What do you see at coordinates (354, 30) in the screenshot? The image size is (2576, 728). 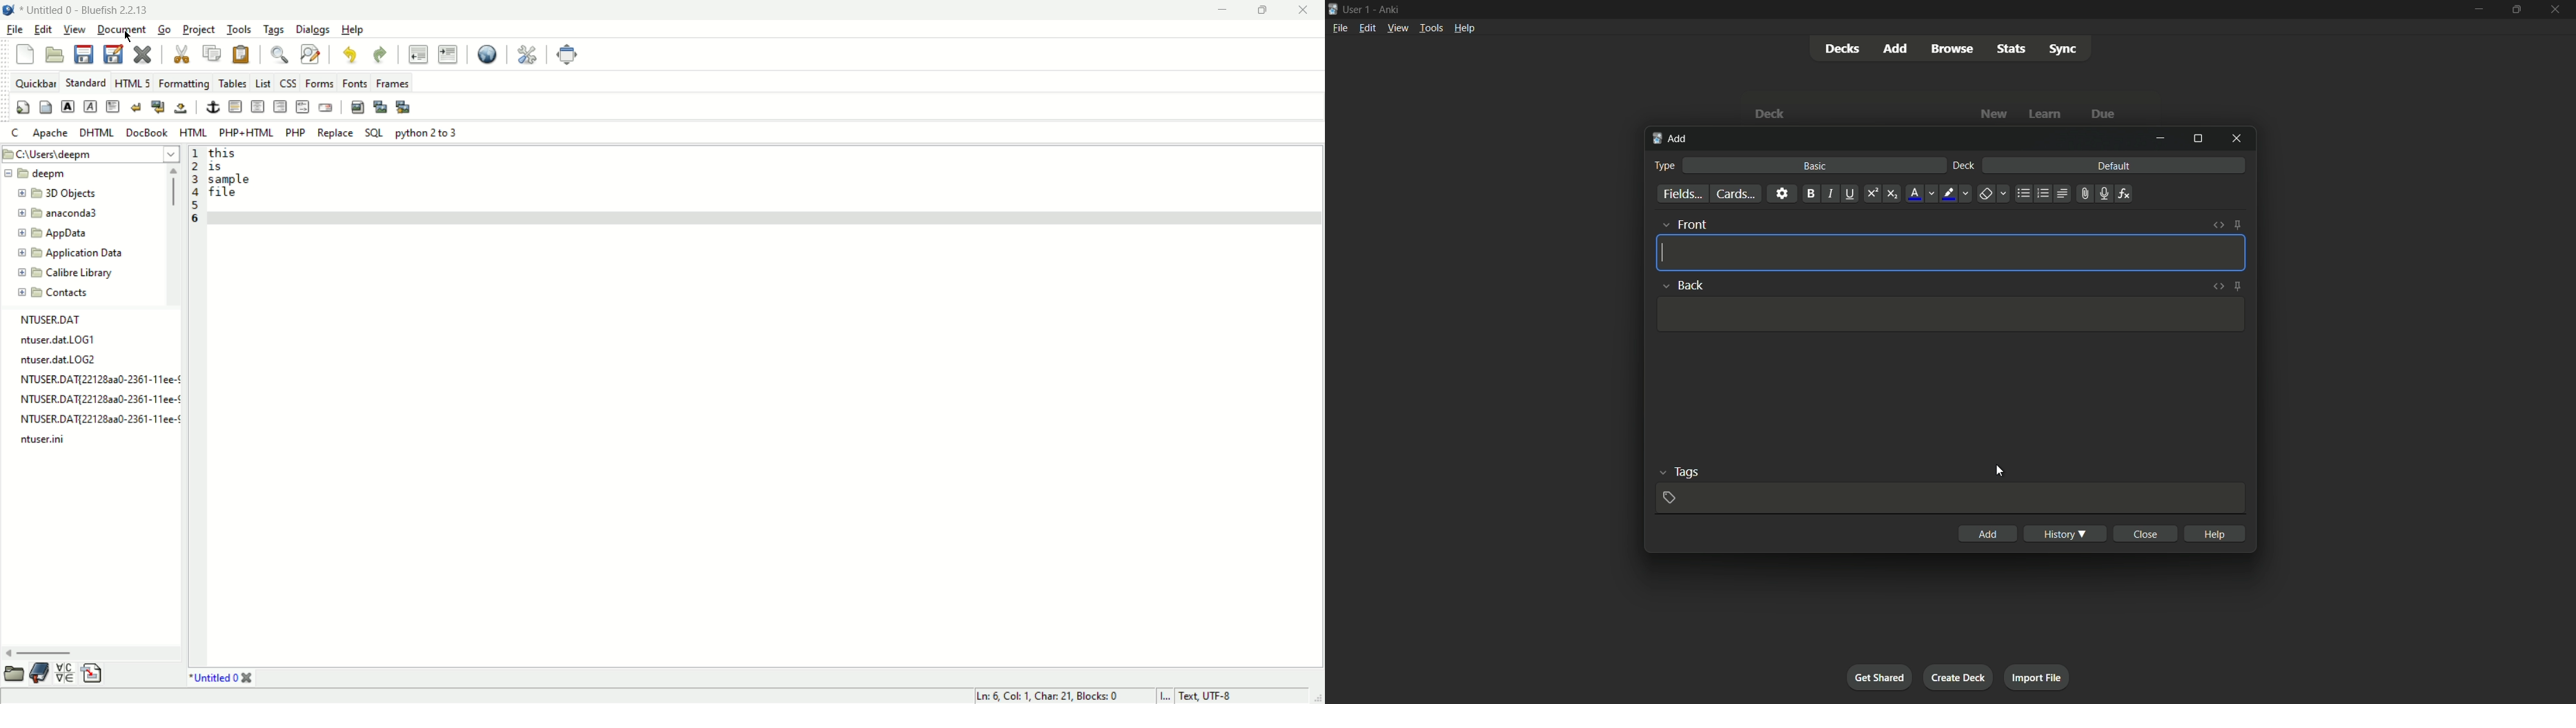 I see `help` at bounding box center [354, 30].